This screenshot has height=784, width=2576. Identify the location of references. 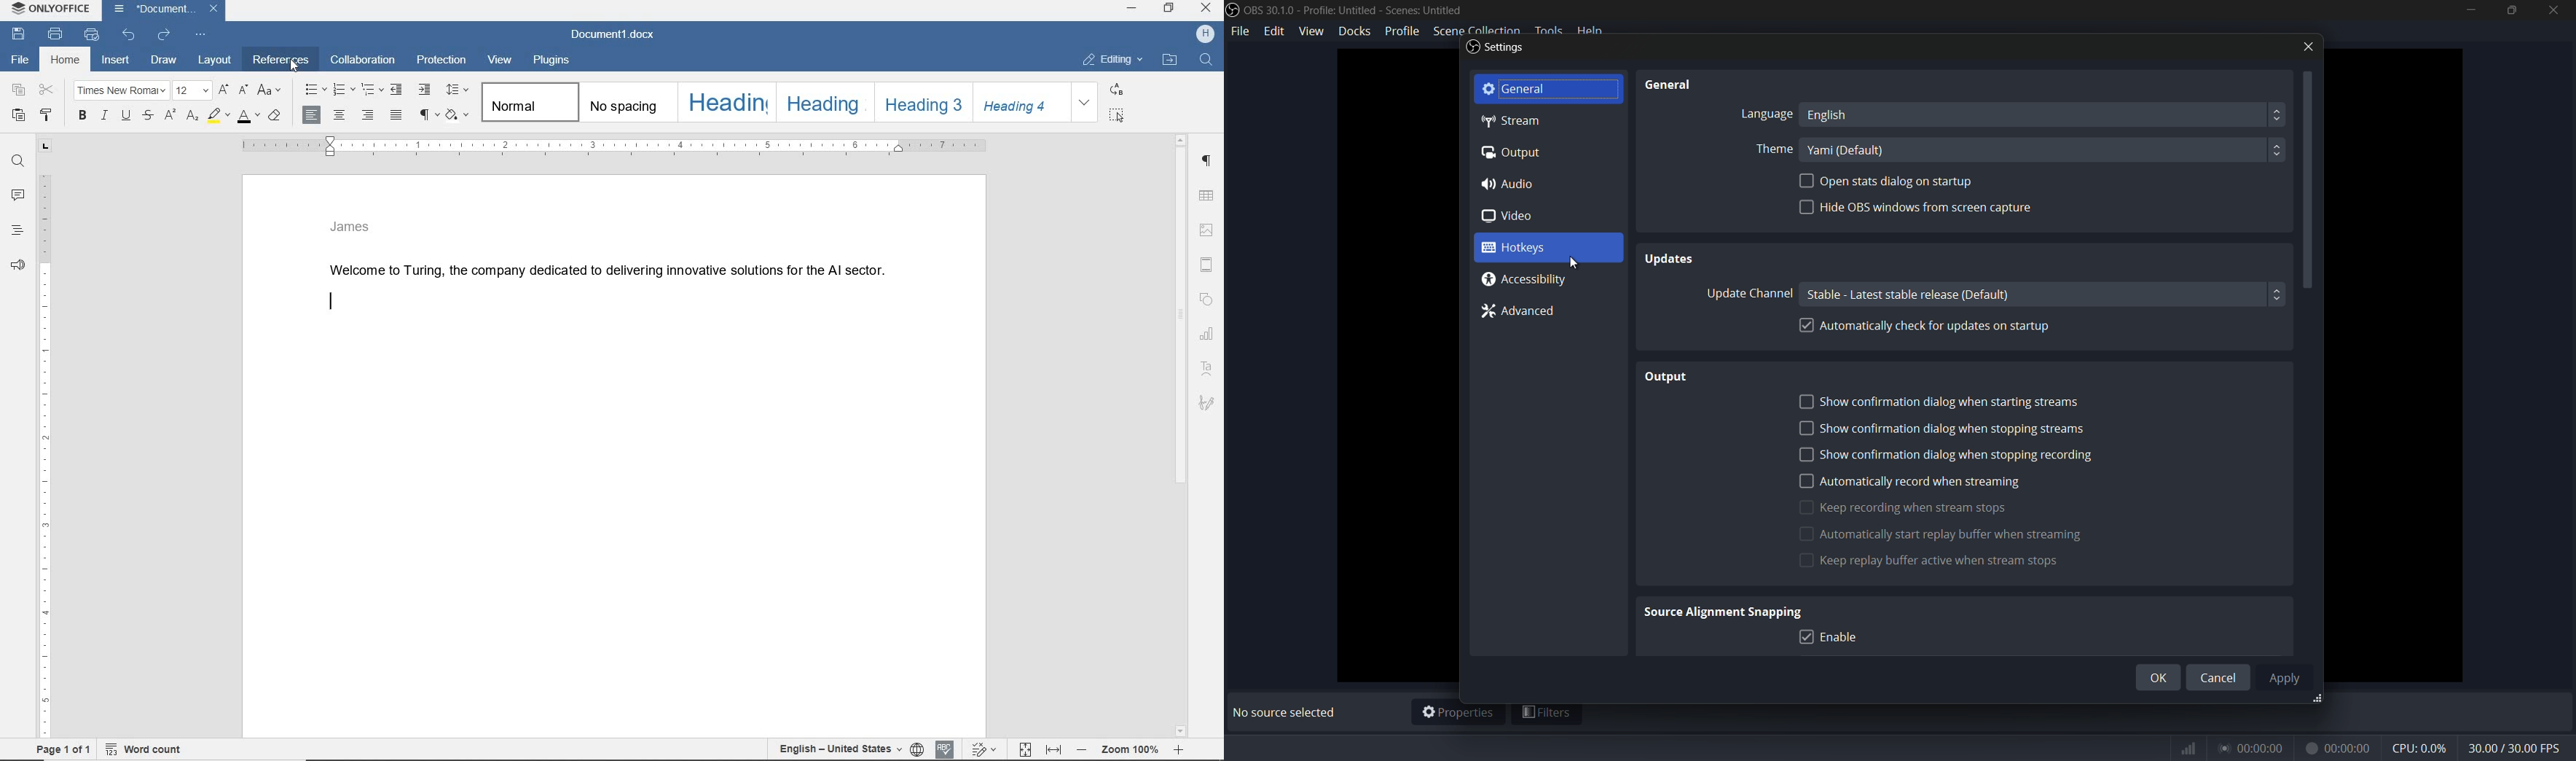
(279, 61).